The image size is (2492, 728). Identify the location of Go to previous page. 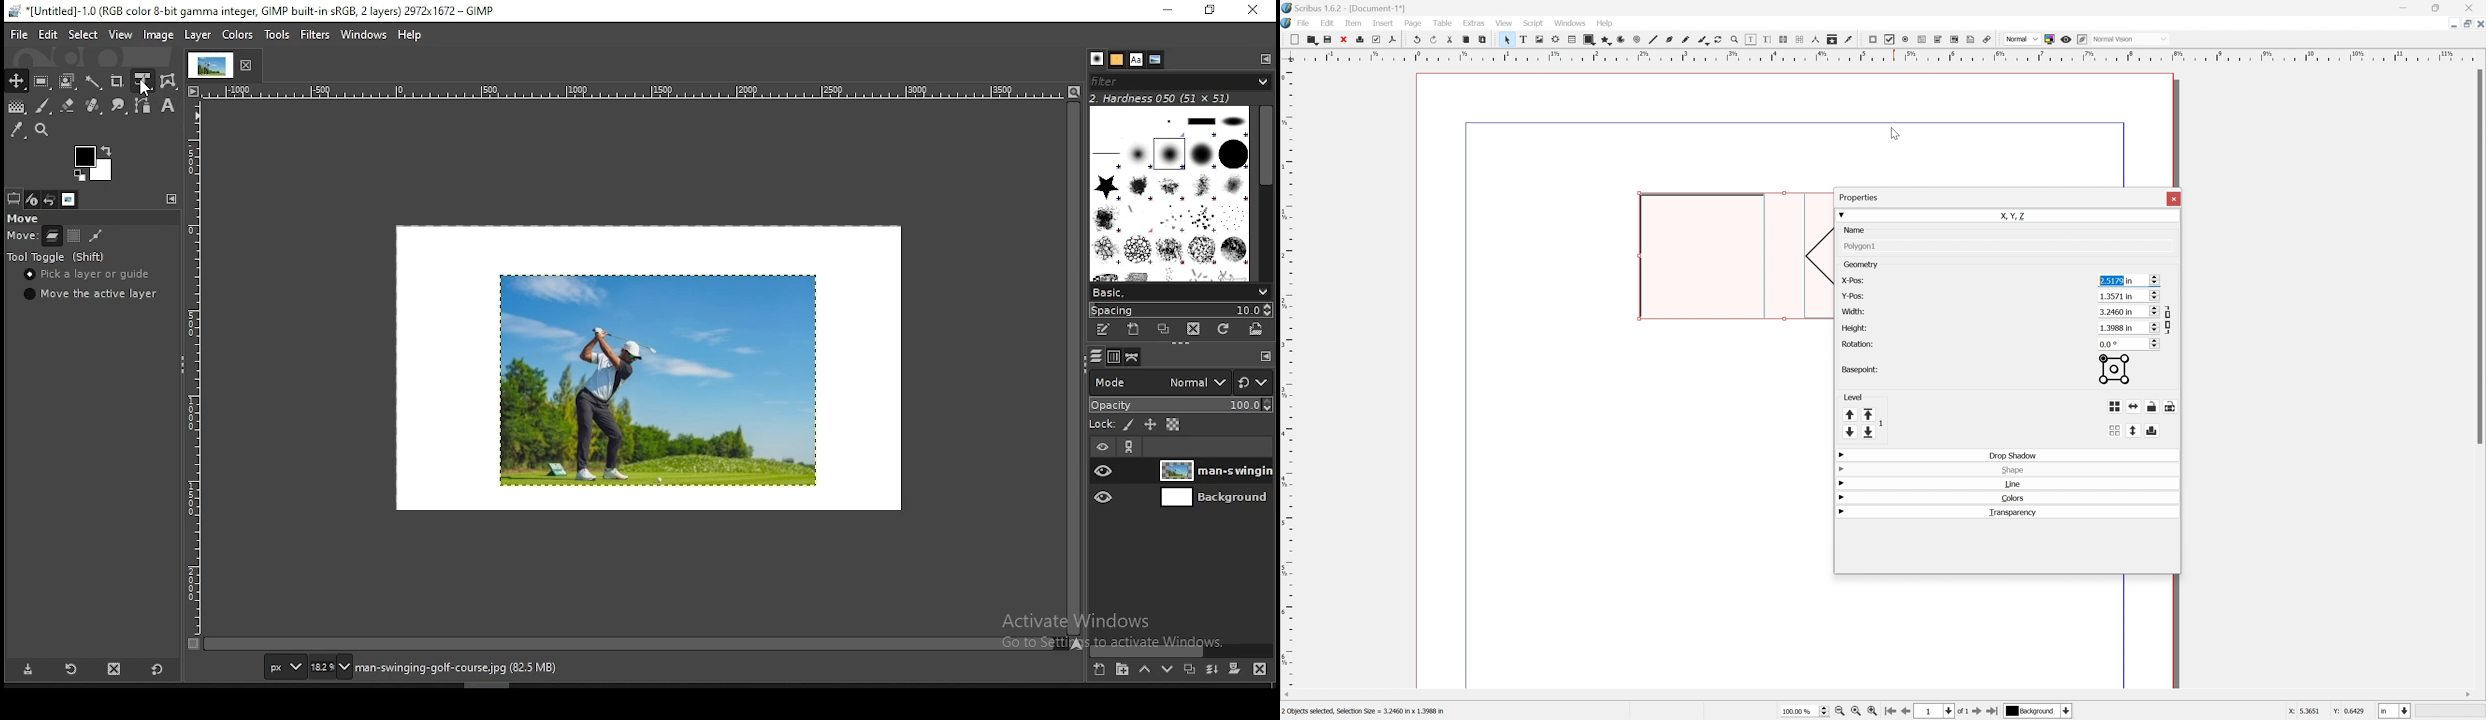
(1905, 712).